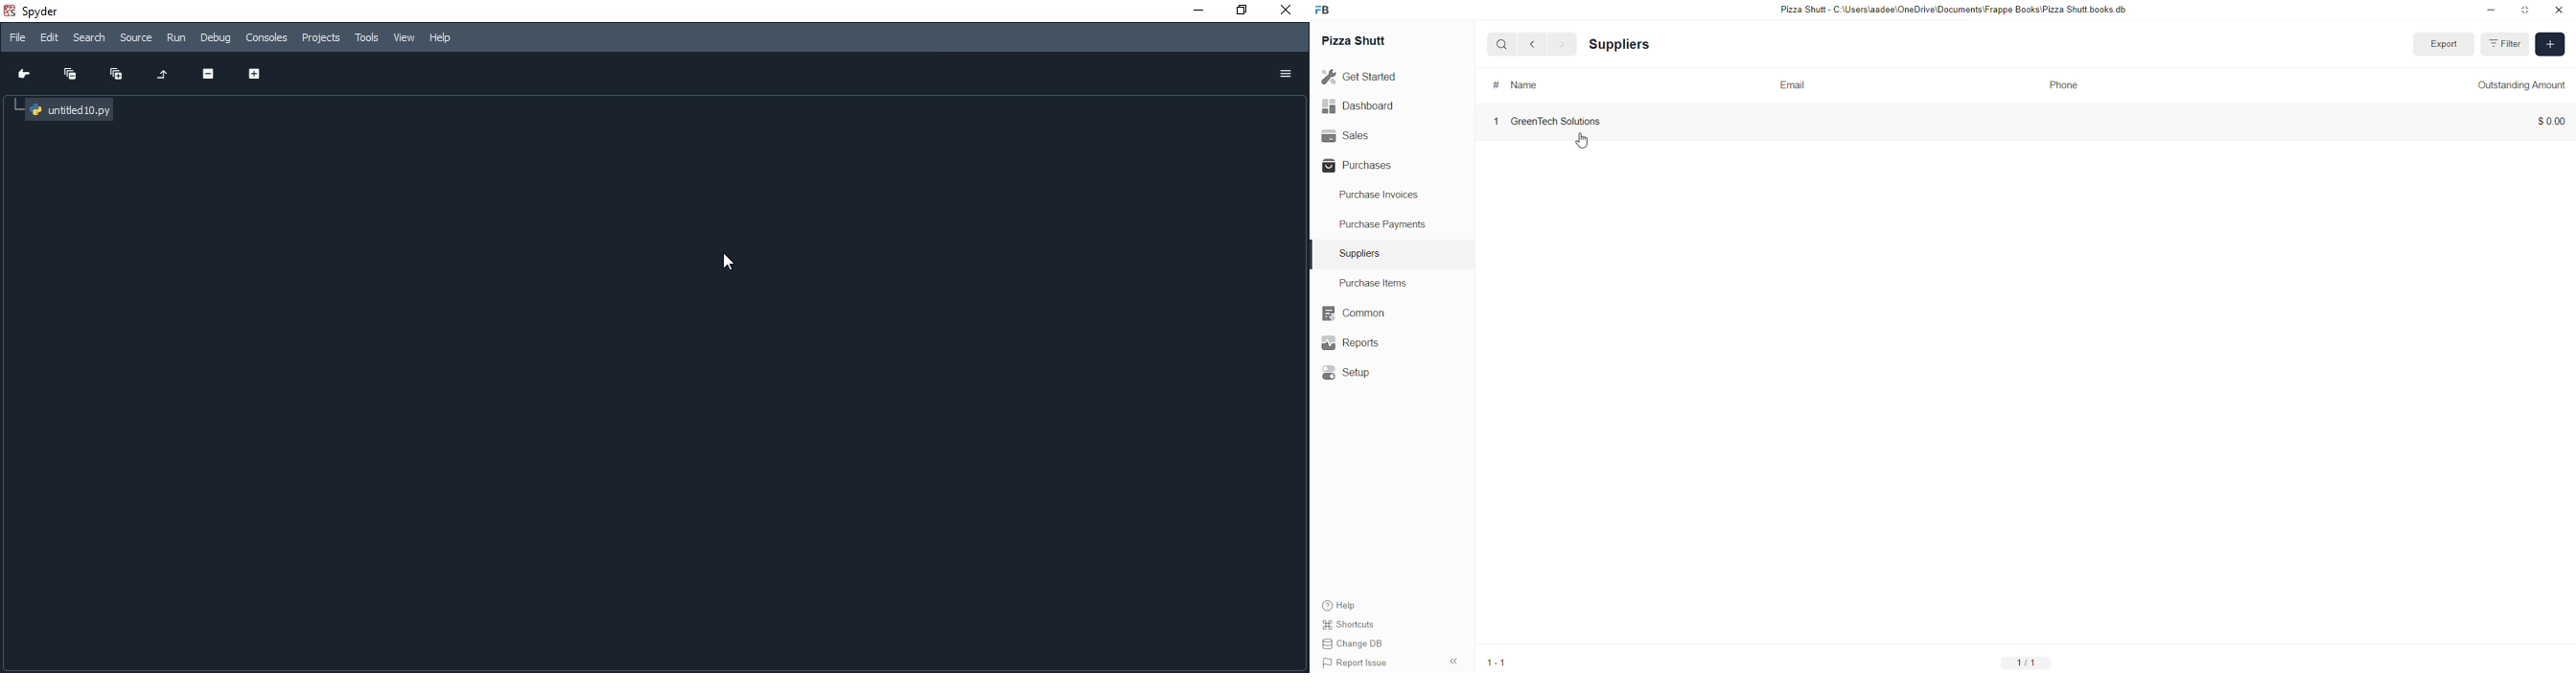  I want to click on frappe books, so click(1327, 11).